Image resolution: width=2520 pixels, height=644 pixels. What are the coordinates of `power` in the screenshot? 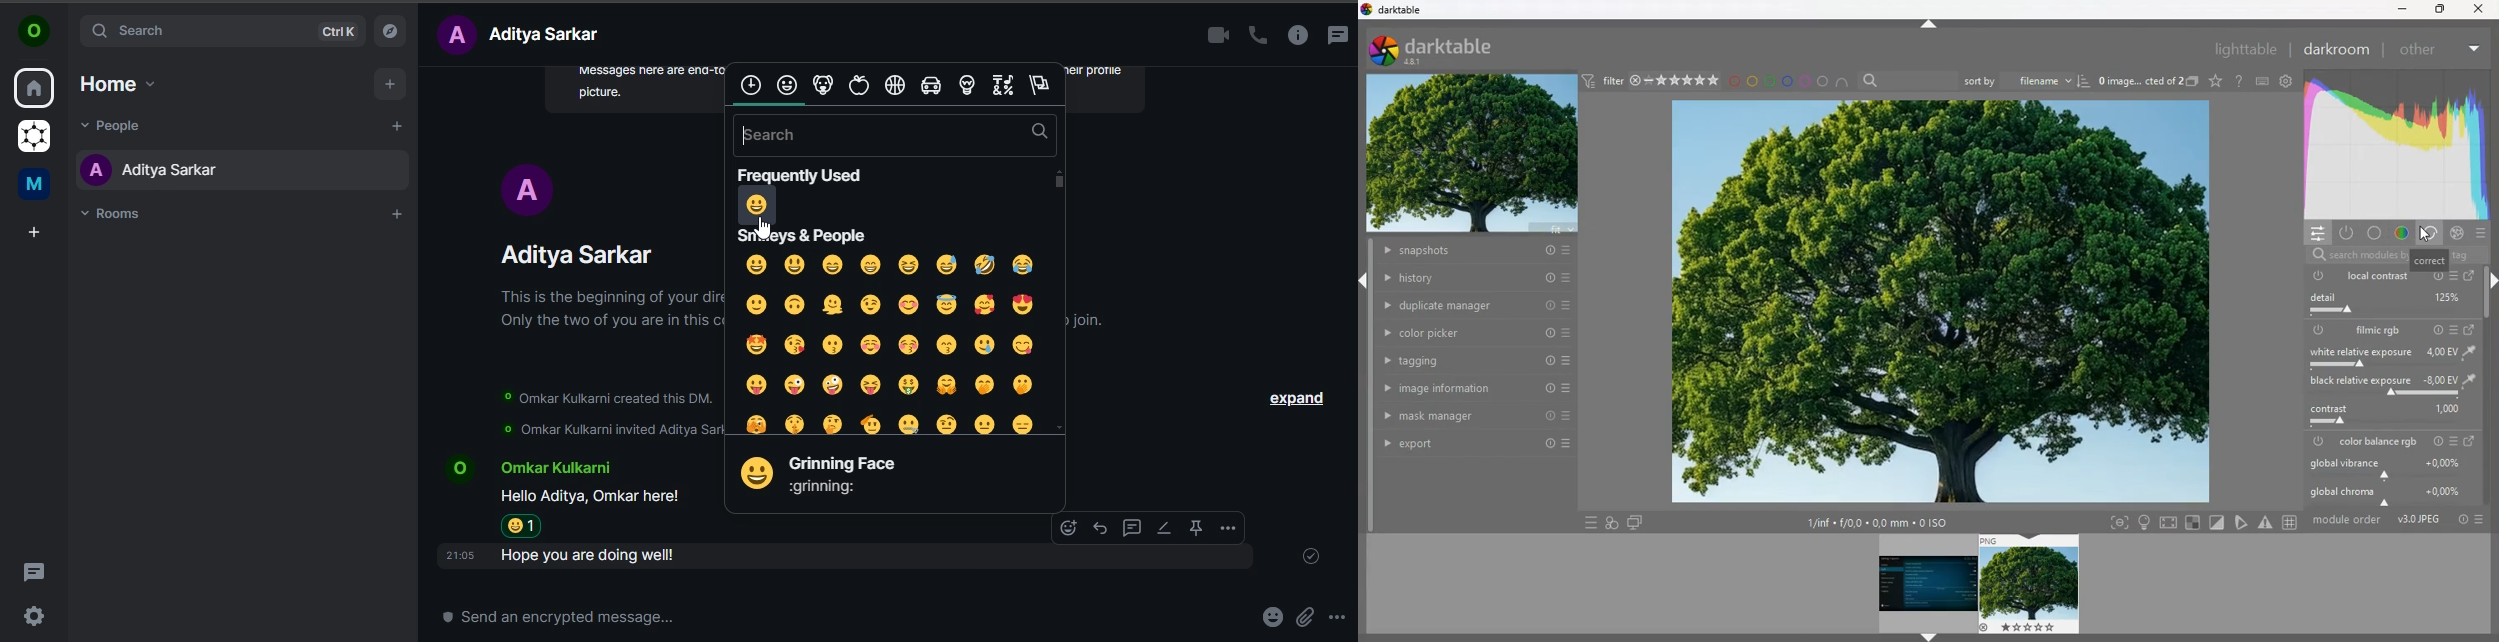 It's located at (2317, 441).